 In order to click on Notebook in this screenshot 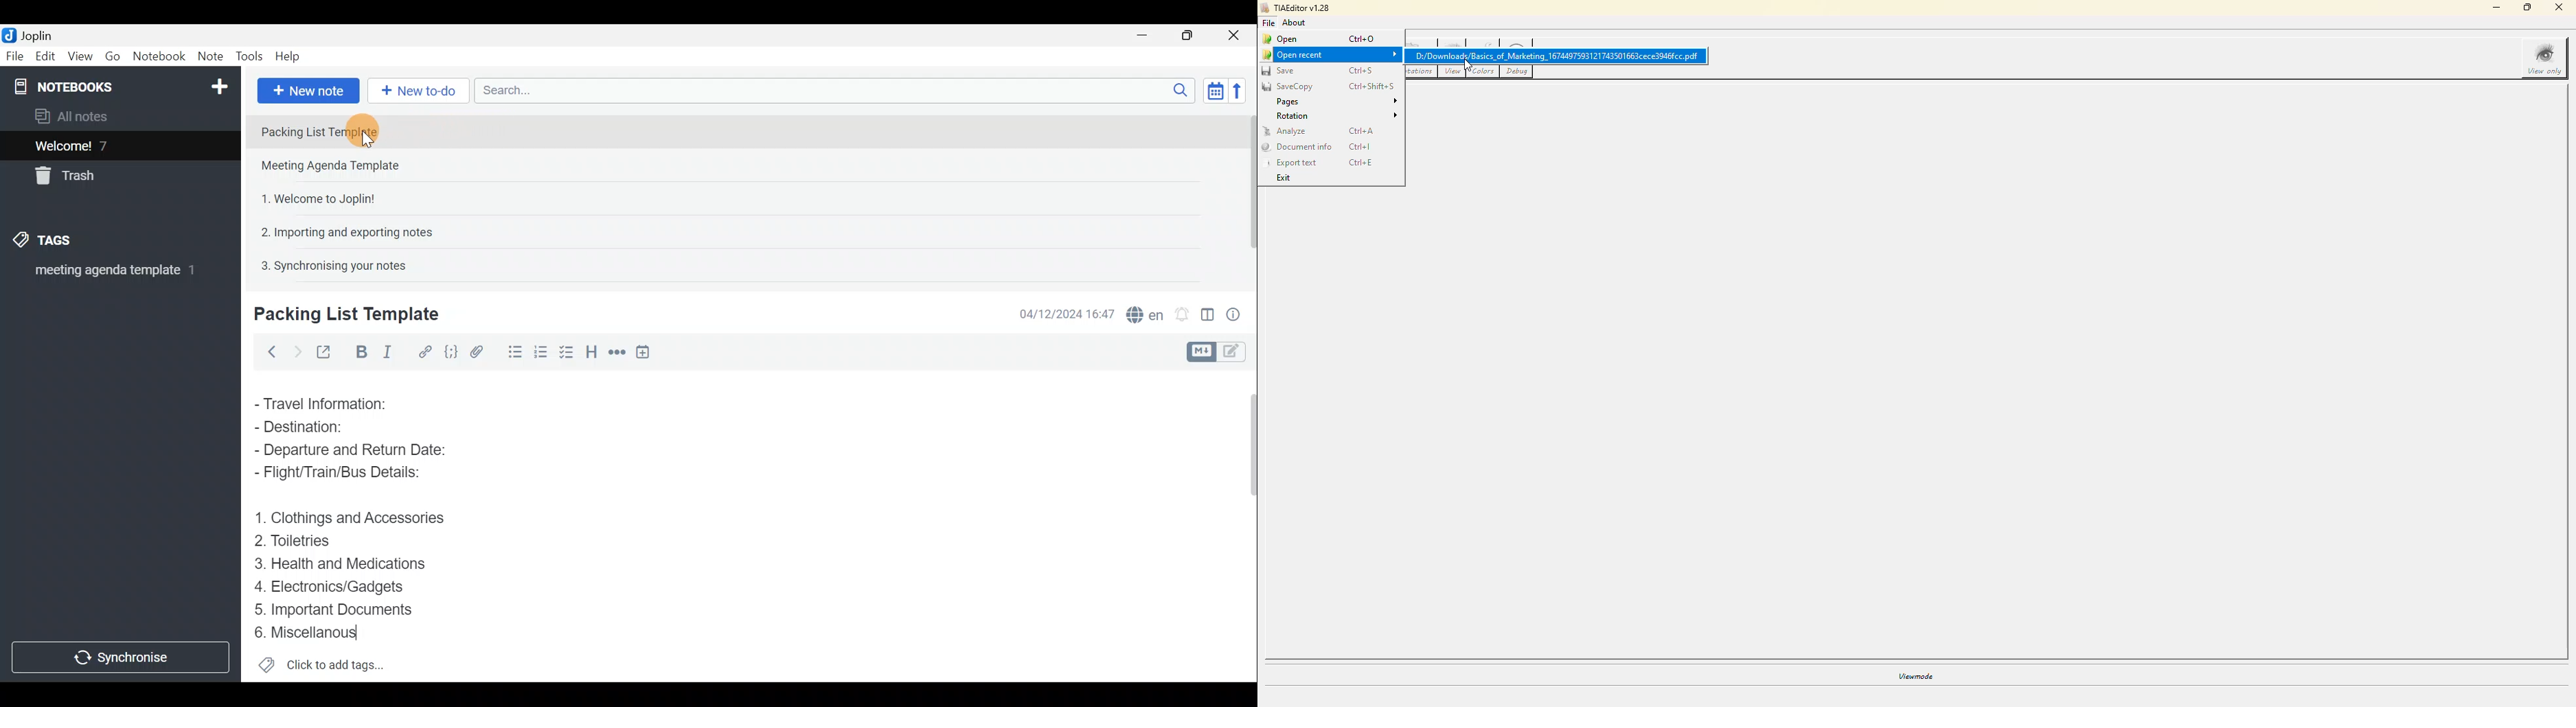, I will do `click(158, 58)`.